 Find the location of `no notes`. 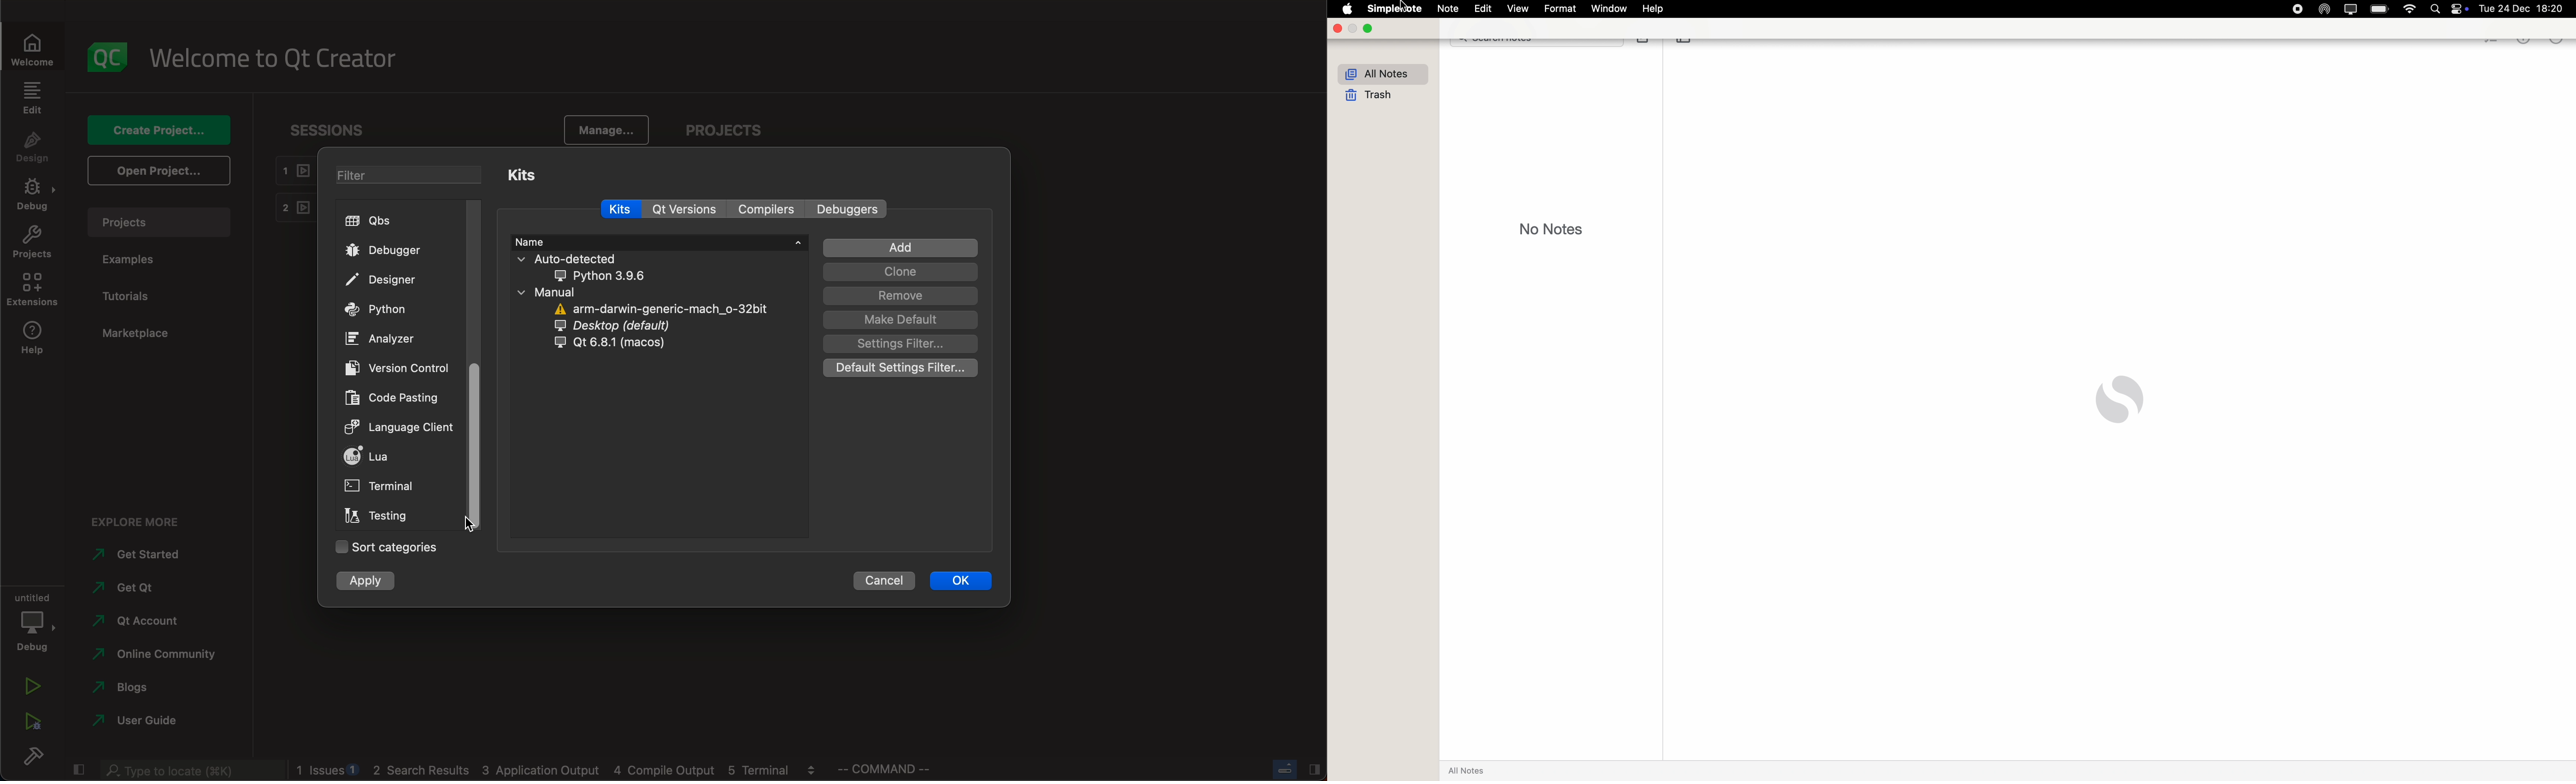

no notes is located at coordinates (1552, 228).